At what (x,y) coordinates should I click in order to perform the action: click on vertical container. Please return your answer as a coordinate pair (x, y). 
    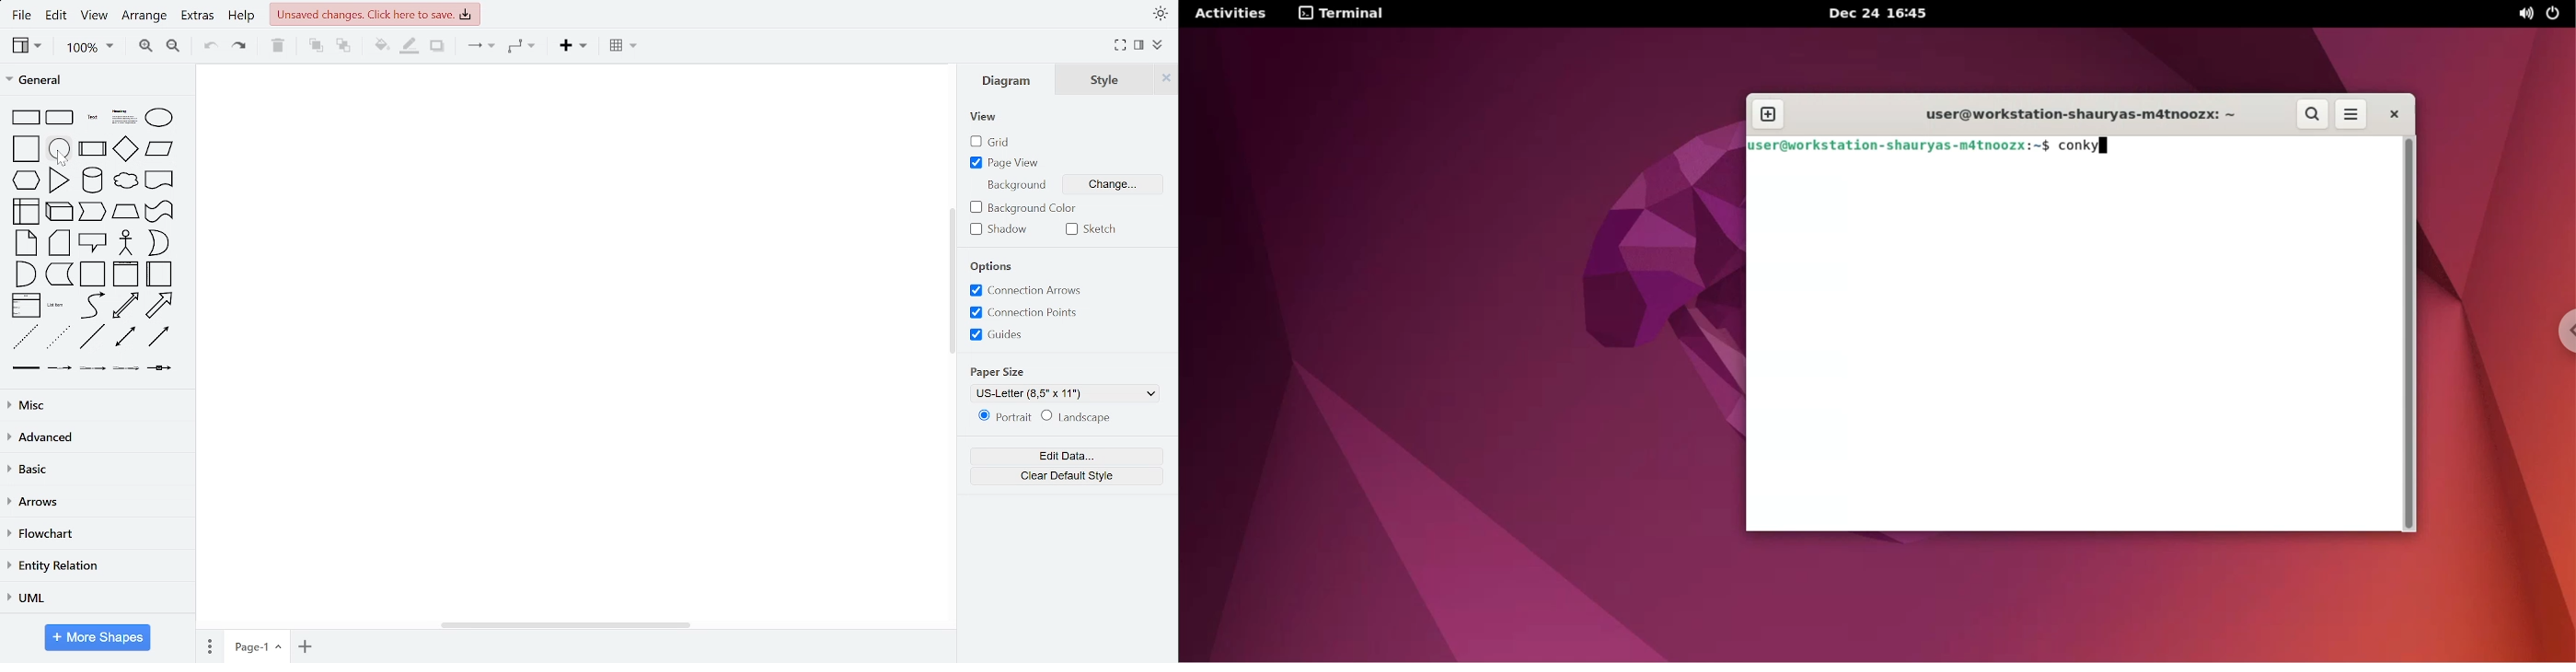
    Looking at the image, I should click on (127, 274).